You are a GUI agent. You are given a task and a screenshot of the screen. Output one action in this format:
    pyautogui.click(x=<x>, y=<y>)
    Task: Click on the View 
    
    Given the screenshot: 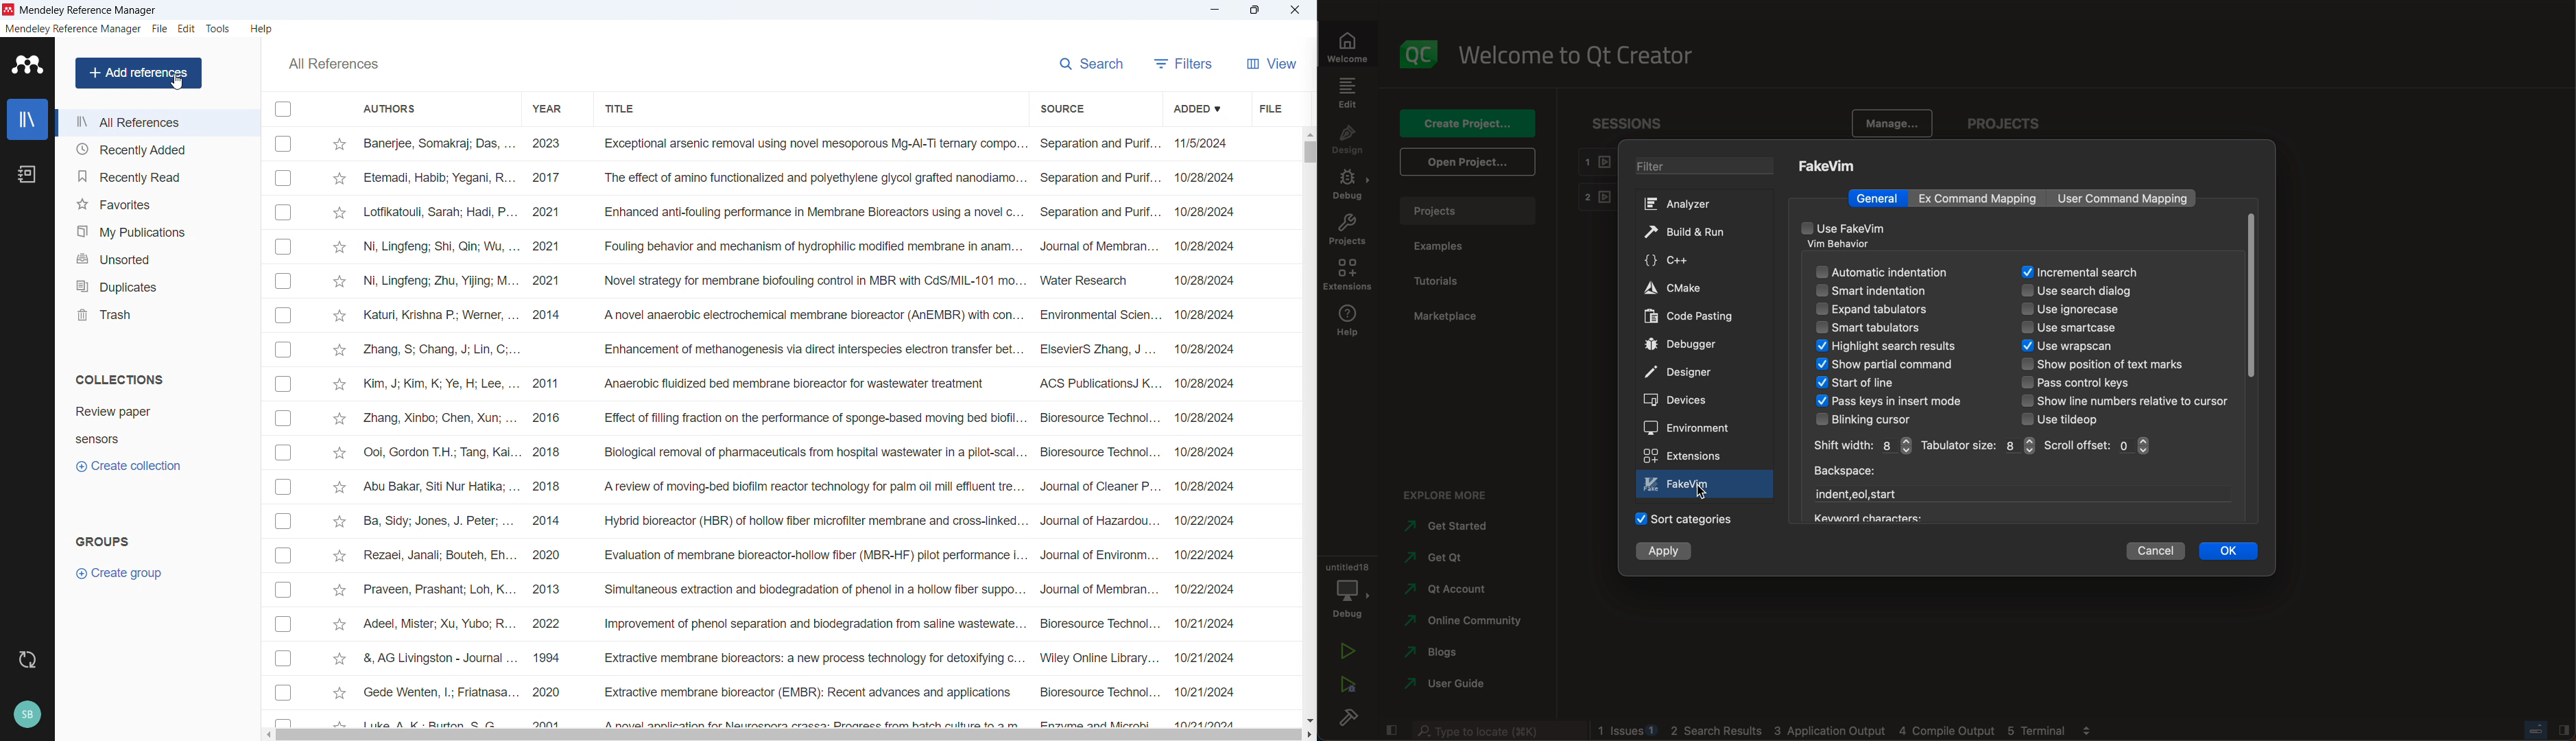 What is the action you would take?
    pyautogui.click(x=1272, y=63)
    